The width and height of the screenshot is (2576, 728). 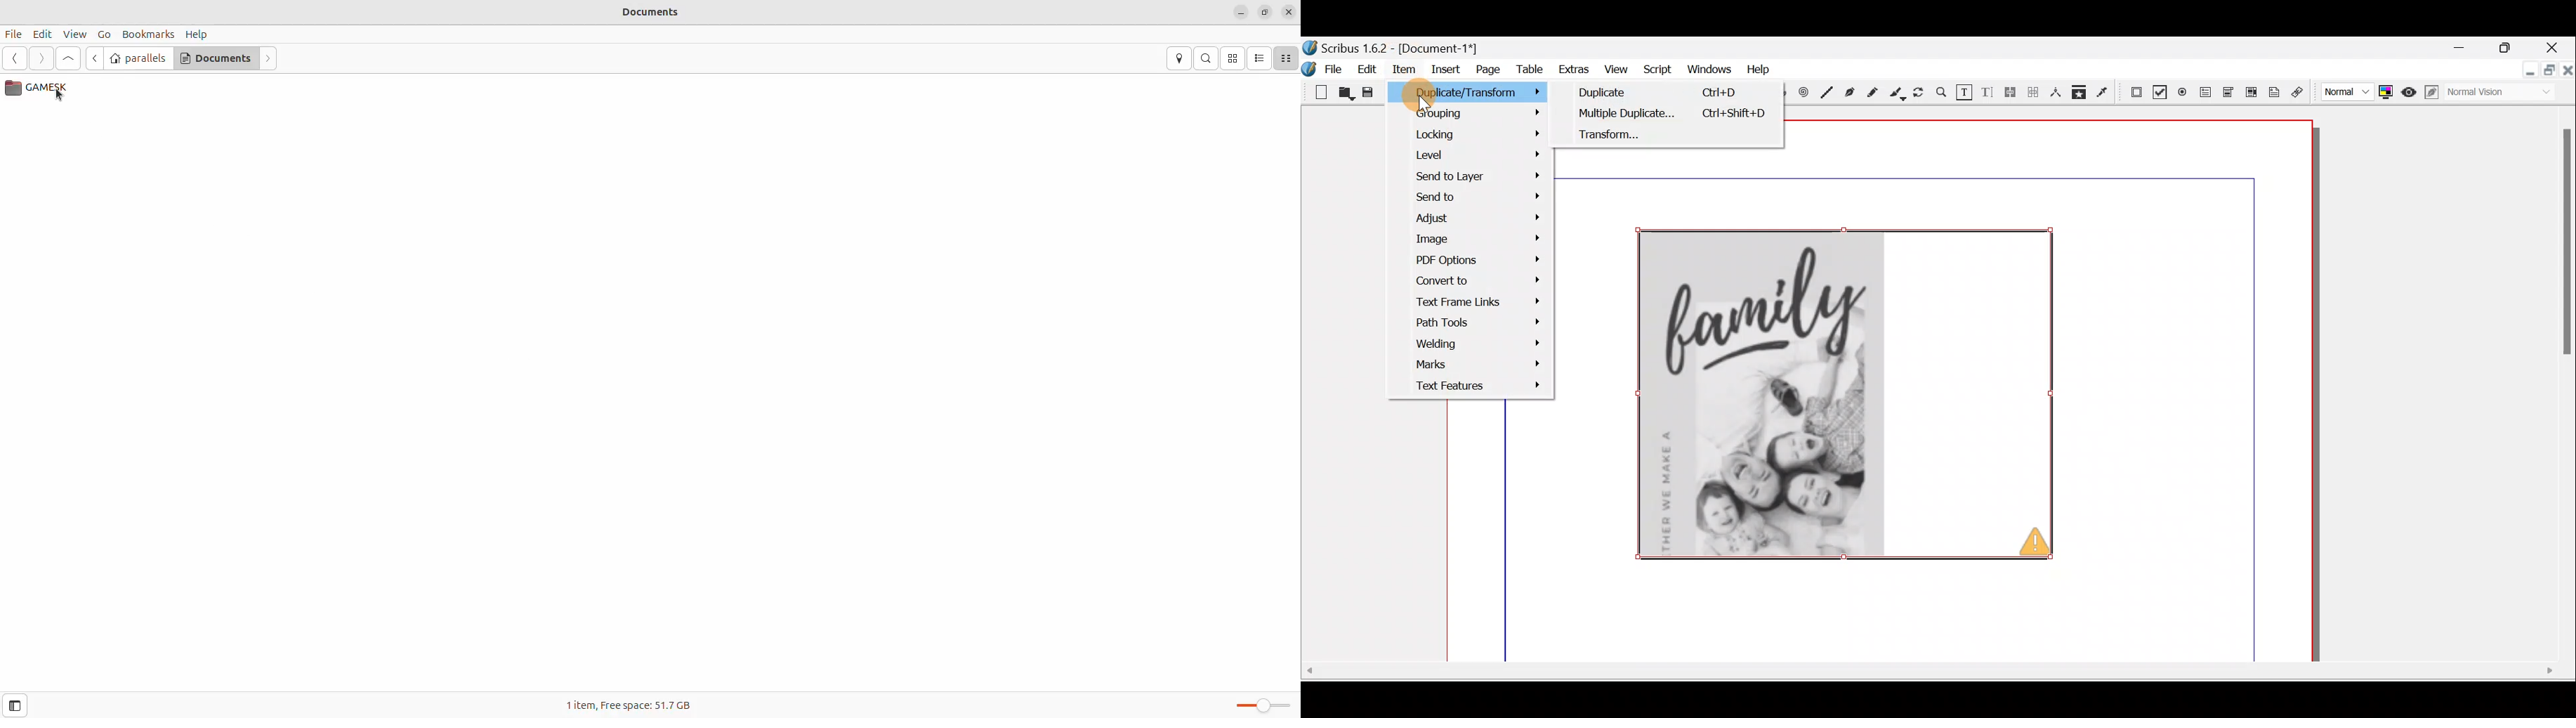 I want to click on item, so click(x=1406, y=71).